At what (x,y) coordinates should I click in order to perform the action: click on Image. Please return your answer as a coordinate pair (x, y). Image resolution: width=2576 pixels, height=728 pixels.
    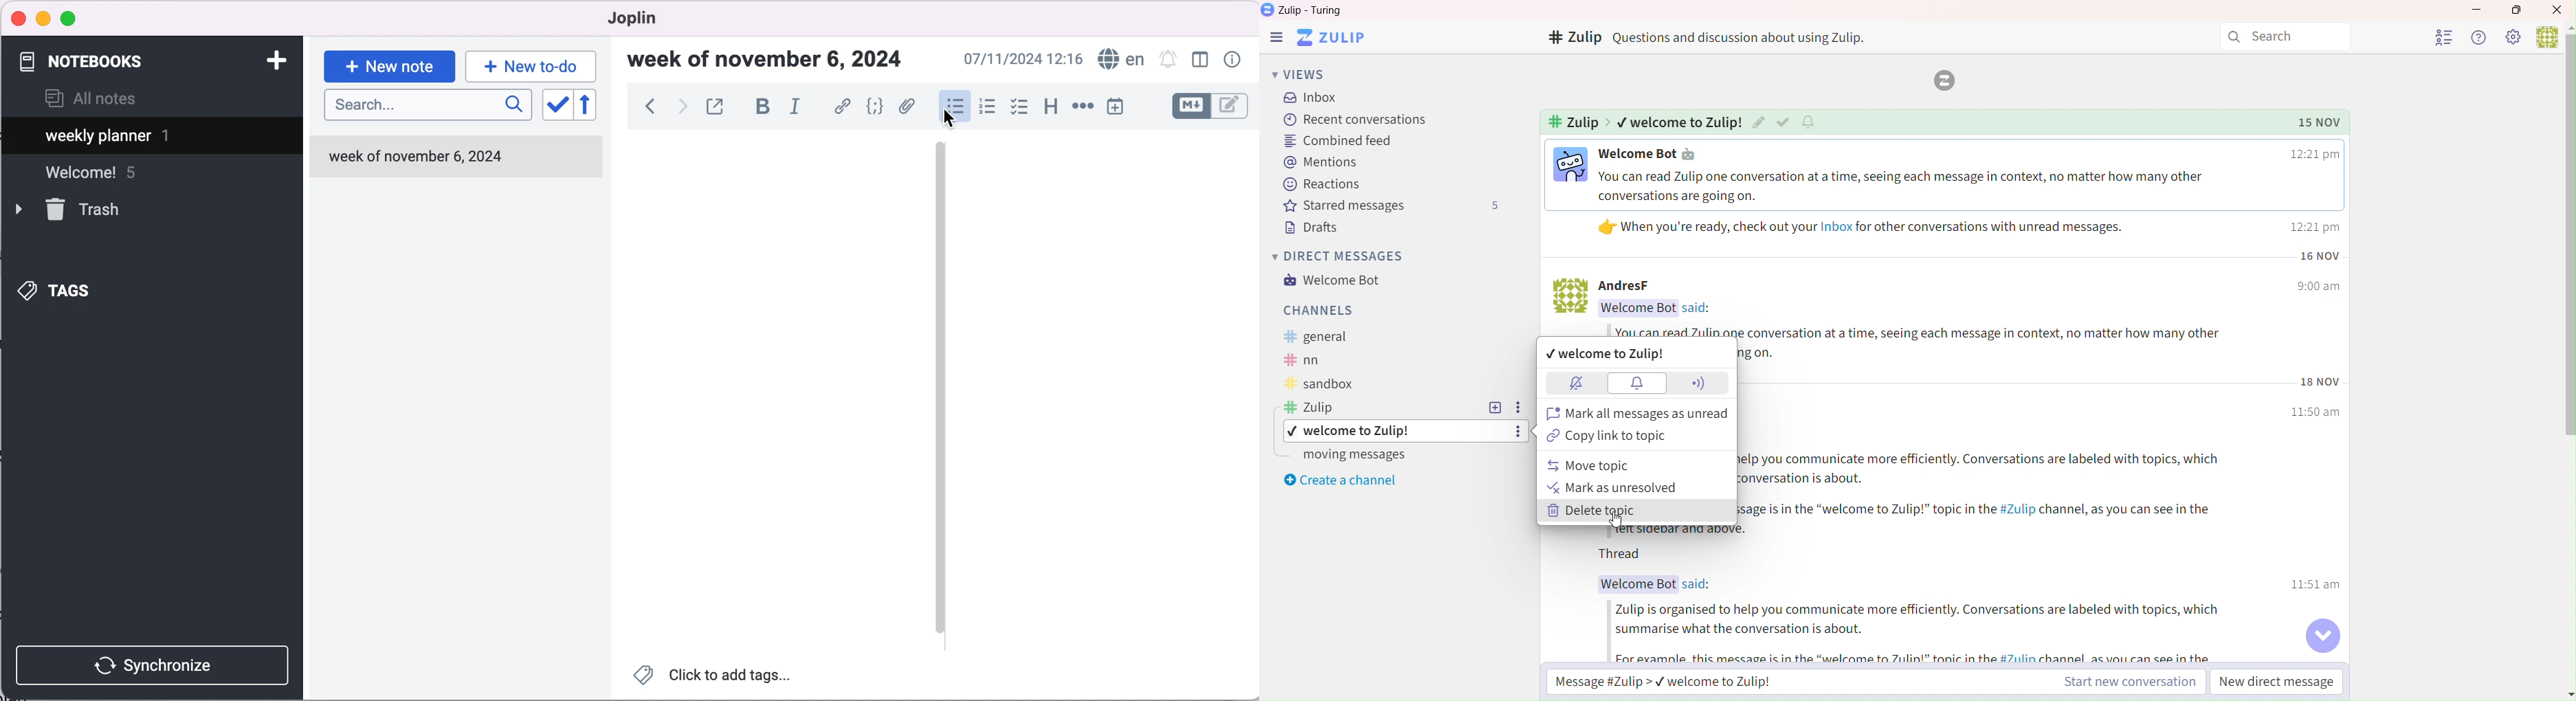
    Looking at the image, I should click on (1570, 297).